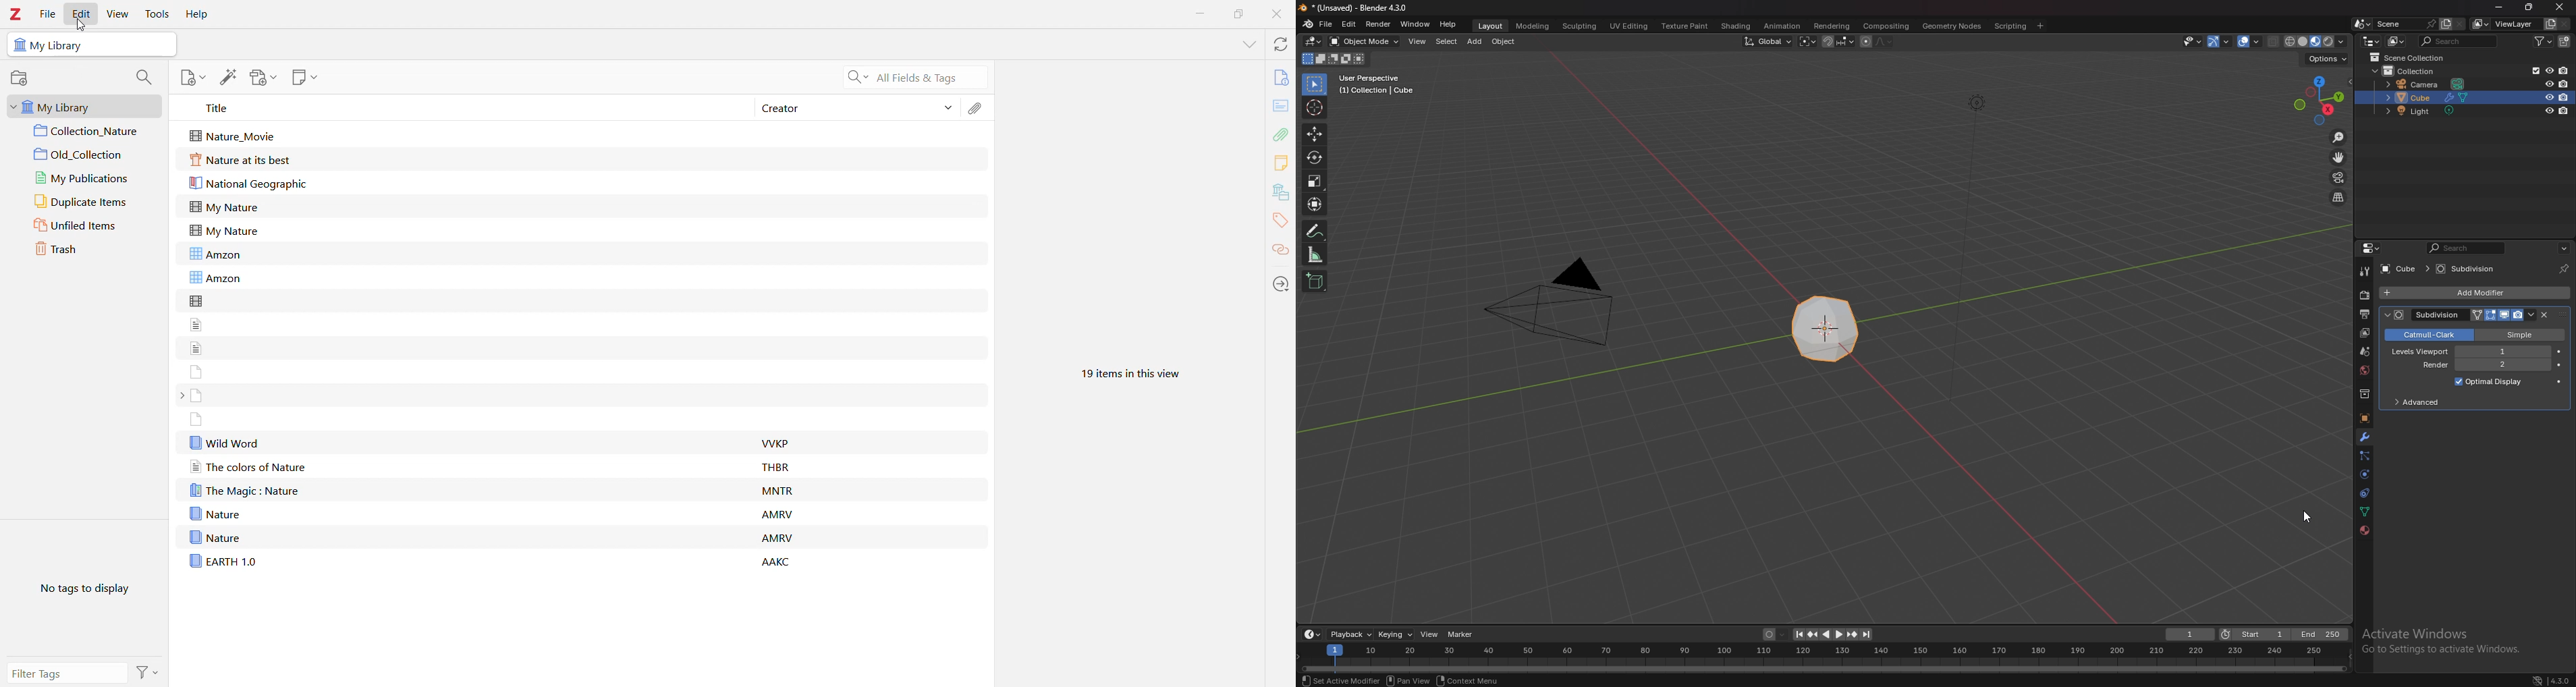  Describe the element at coordinates (1353, 8) in the screenshot. I see `title` at that location.